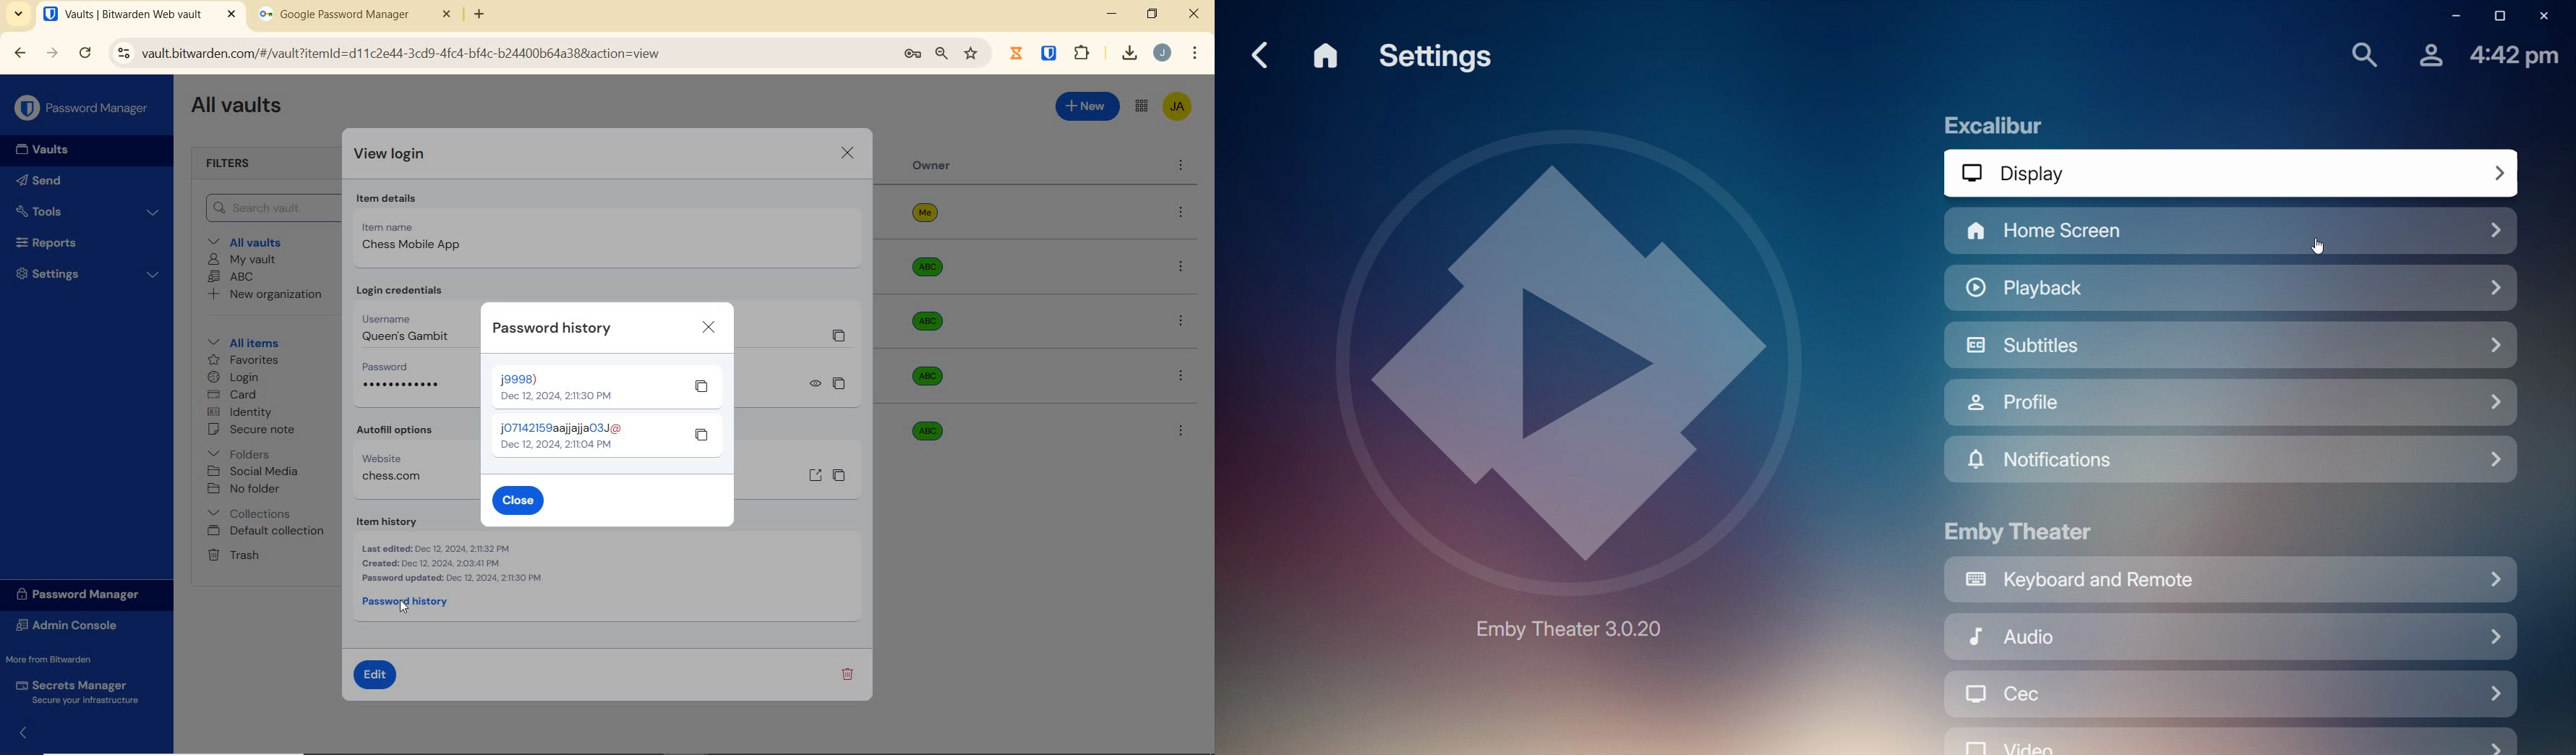  I want to click on CLOSE, so click(709, 327).